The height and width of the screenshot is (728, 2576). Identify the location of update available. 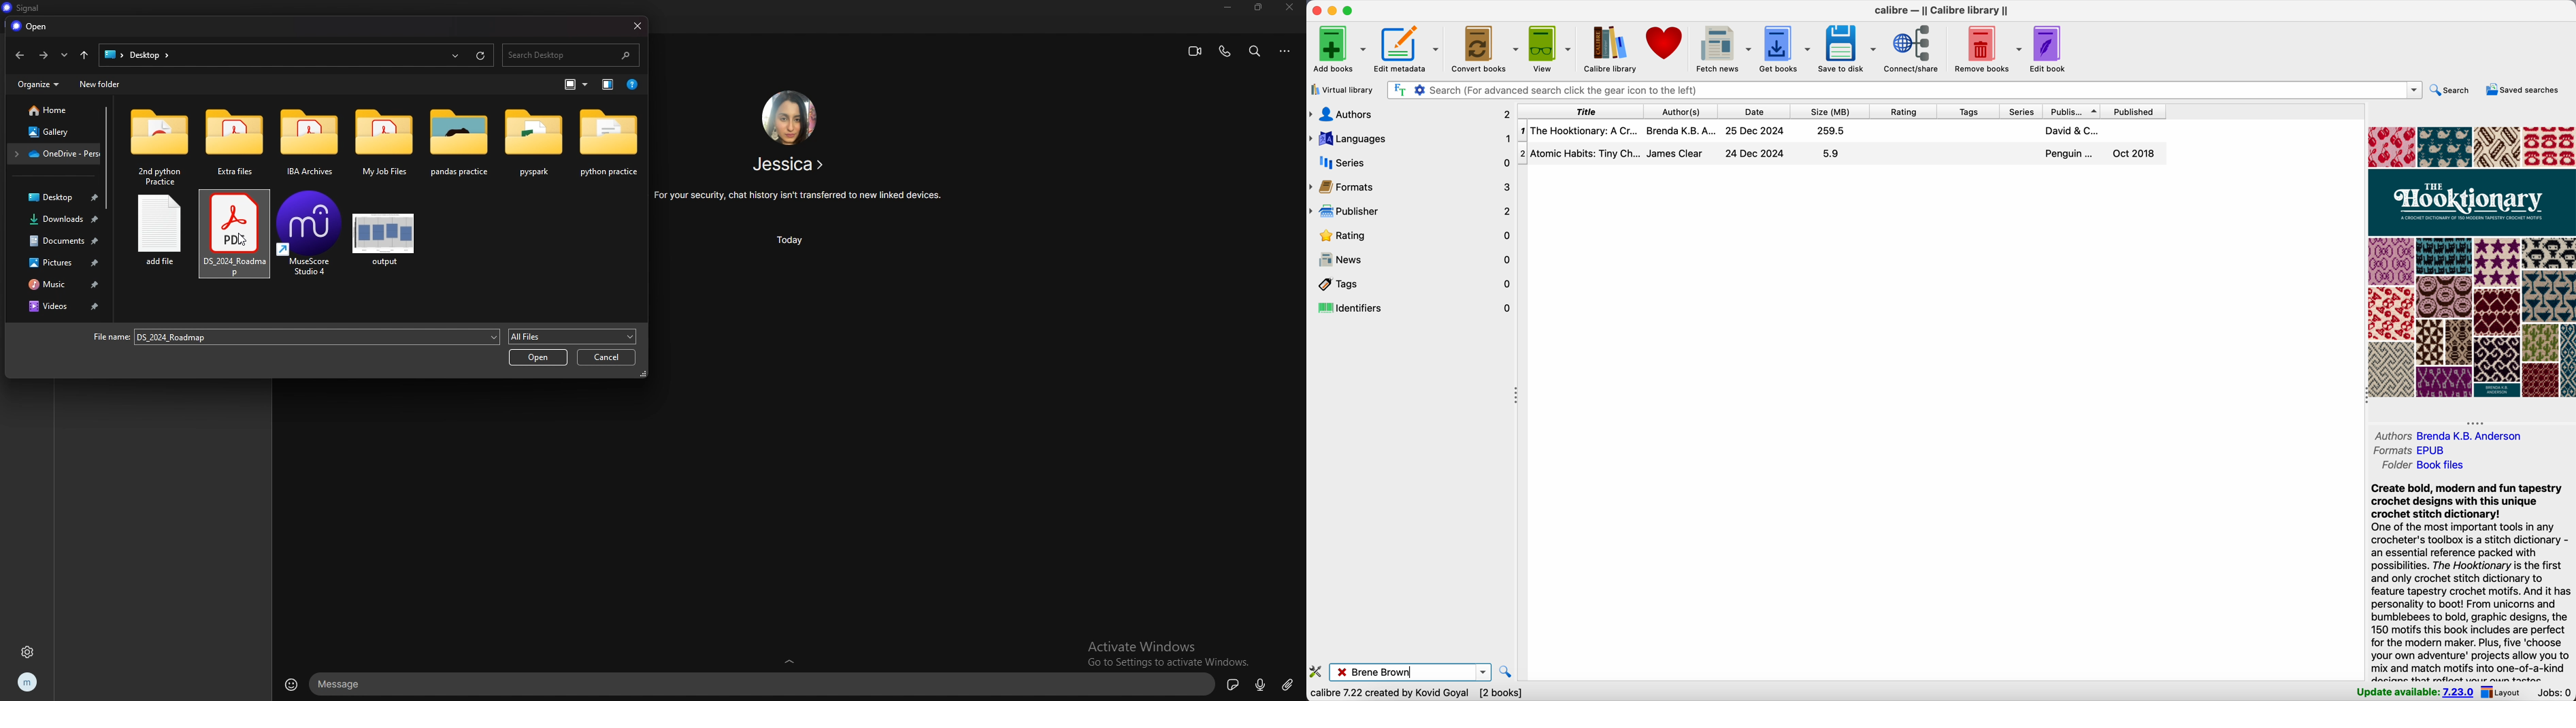
(2411, 692).